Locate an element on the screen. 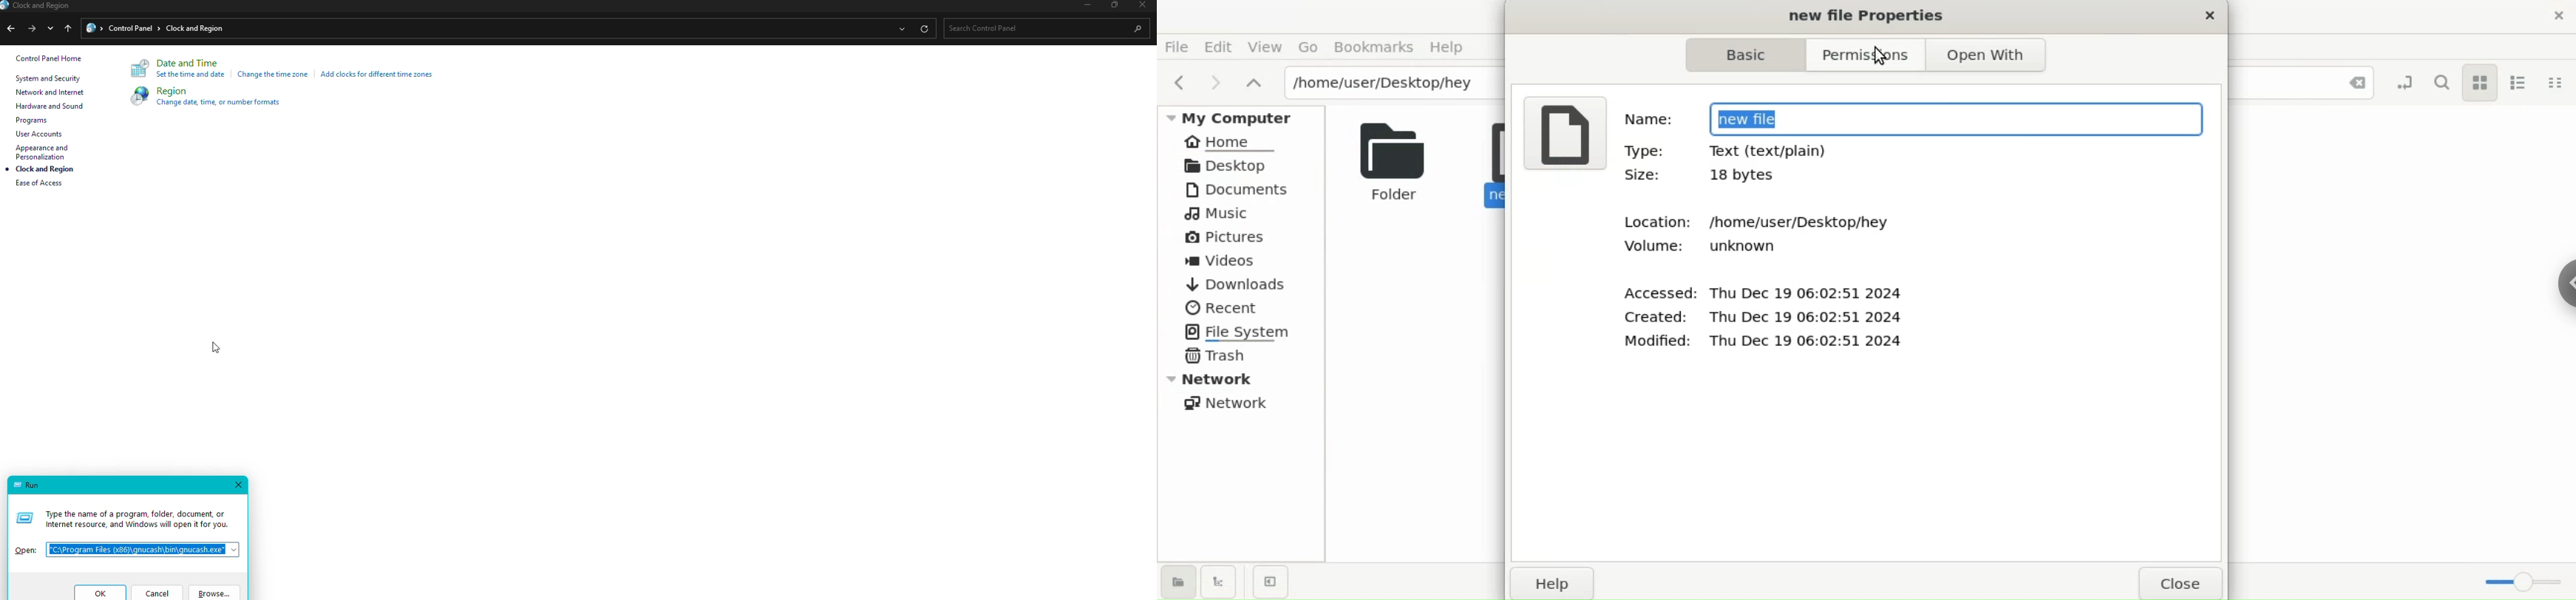 The image size is (2576, 616). Bookmarks is located at coordinates (1372, 47).